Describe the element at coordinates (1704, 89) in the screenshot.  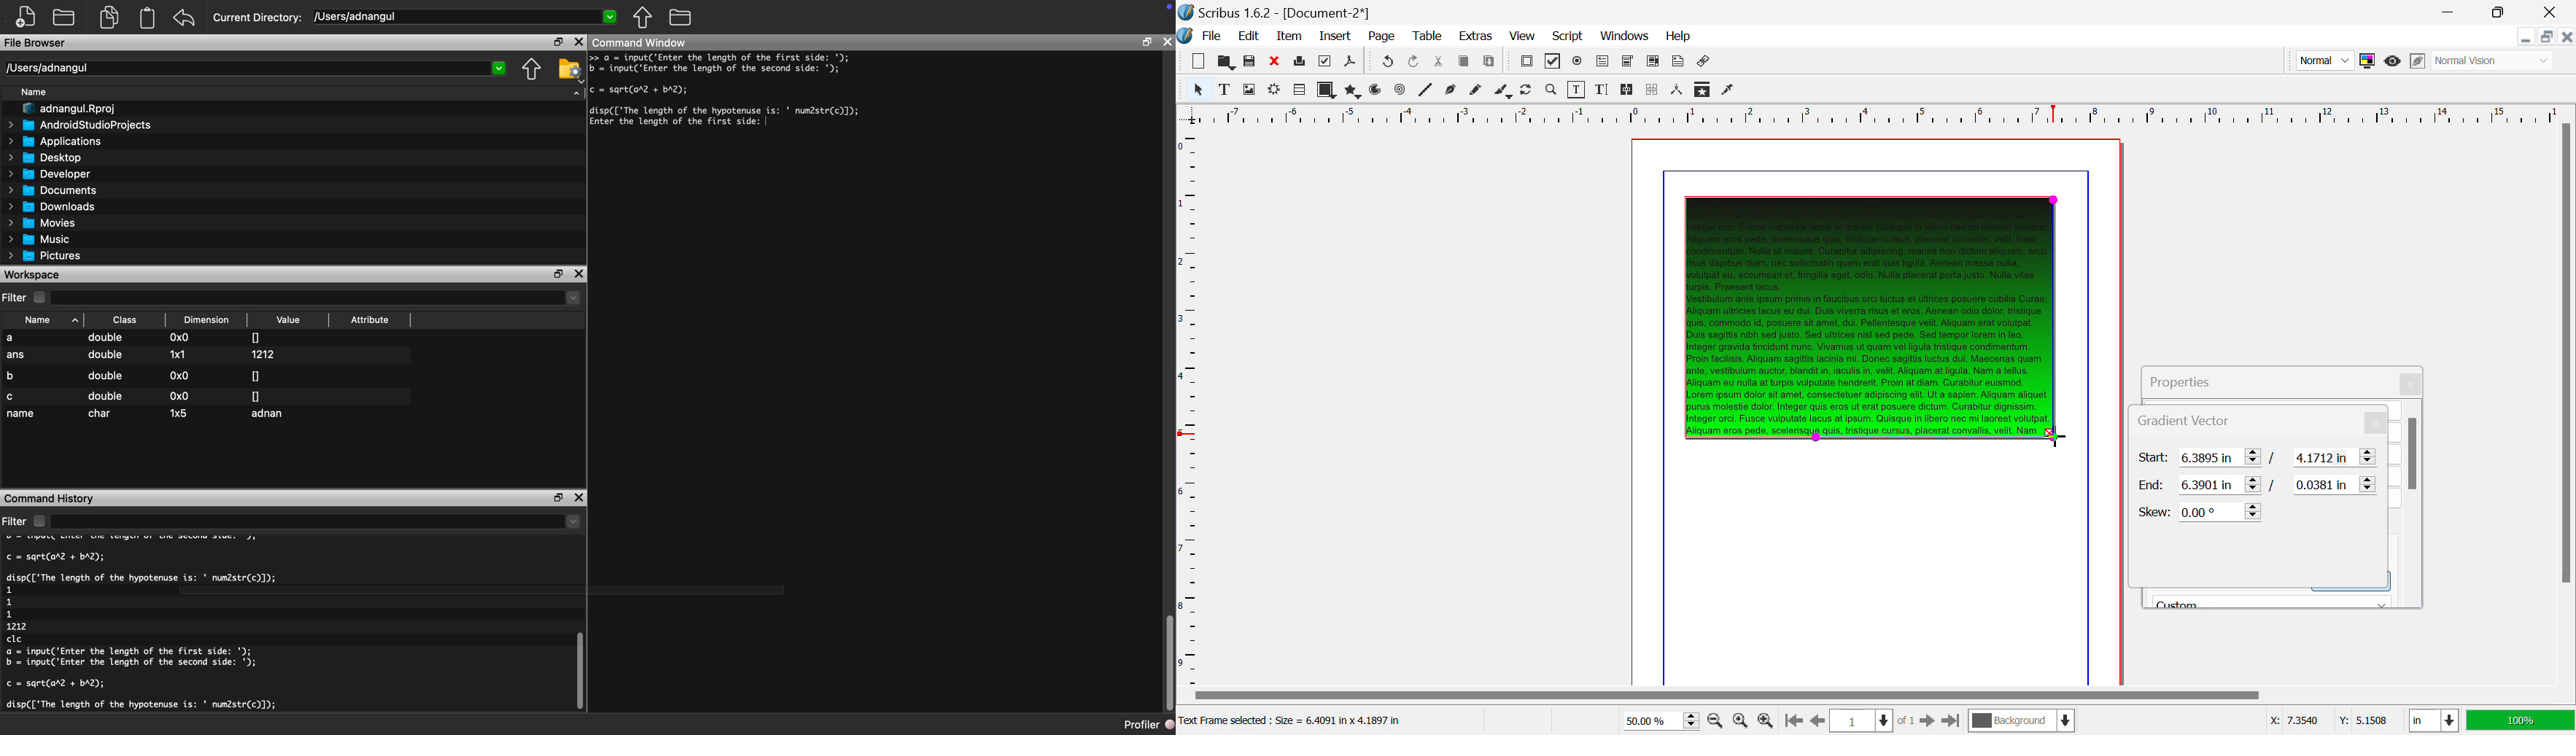
I see `Copy Item Properties` at that location.